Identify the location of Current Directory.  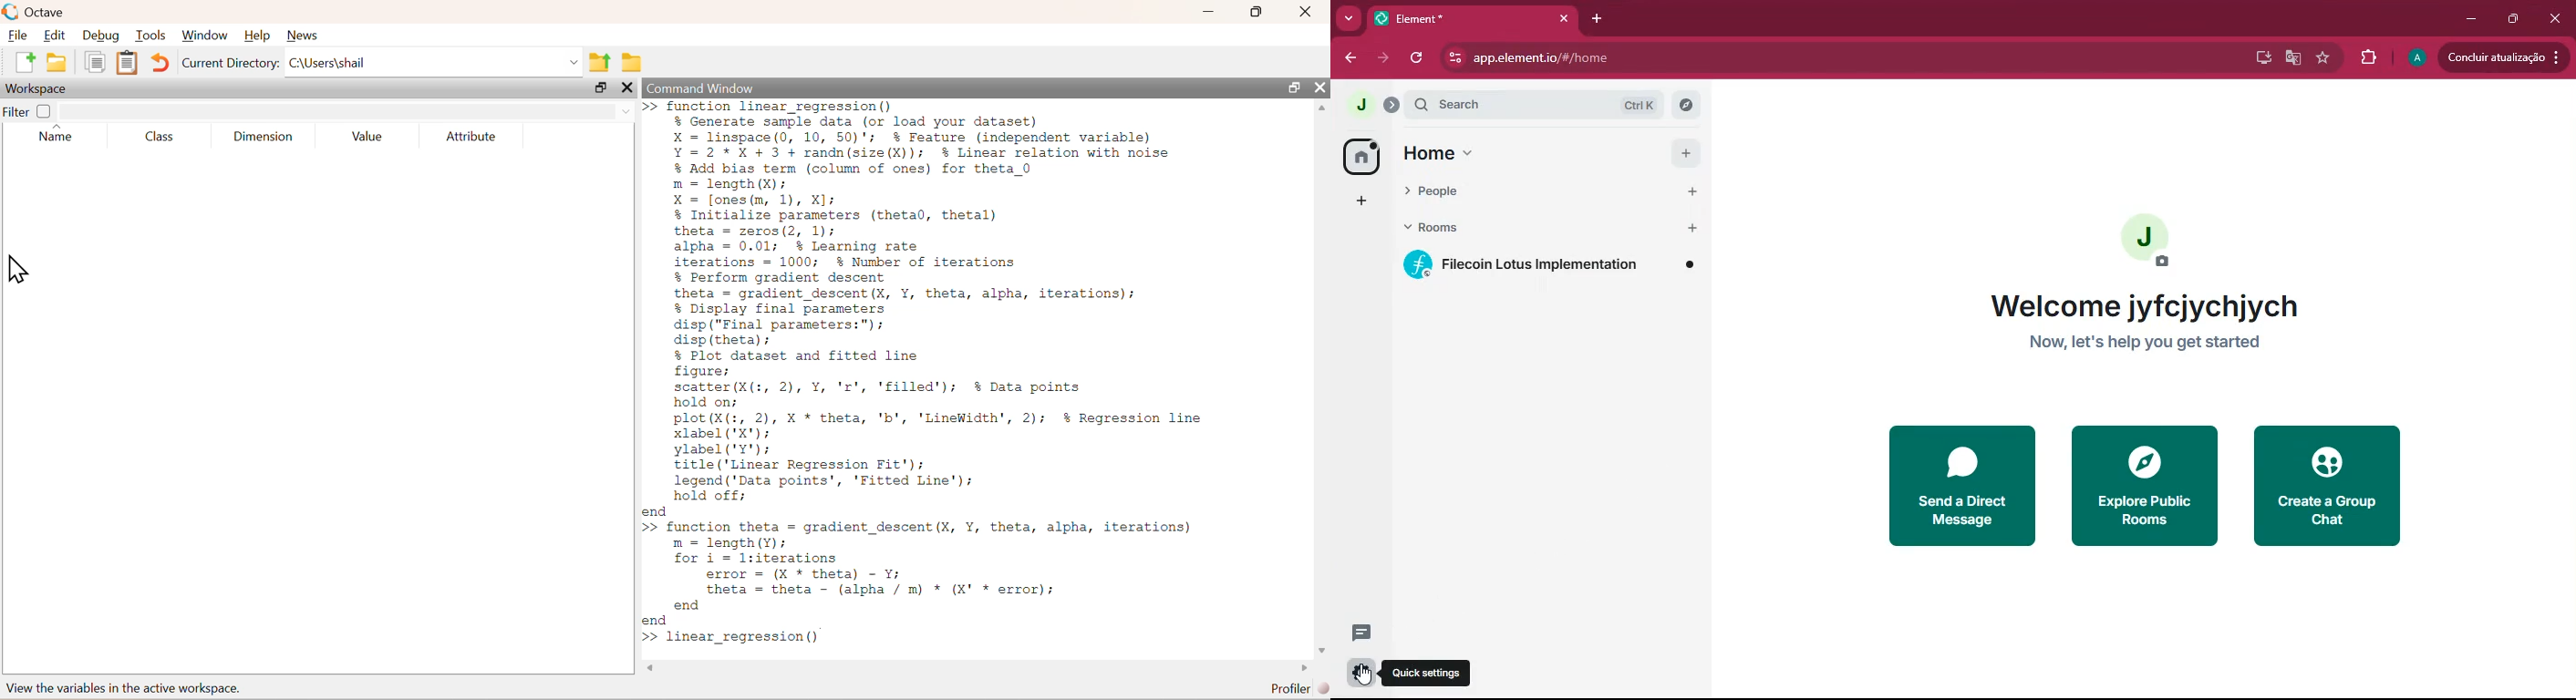
(231, 64).